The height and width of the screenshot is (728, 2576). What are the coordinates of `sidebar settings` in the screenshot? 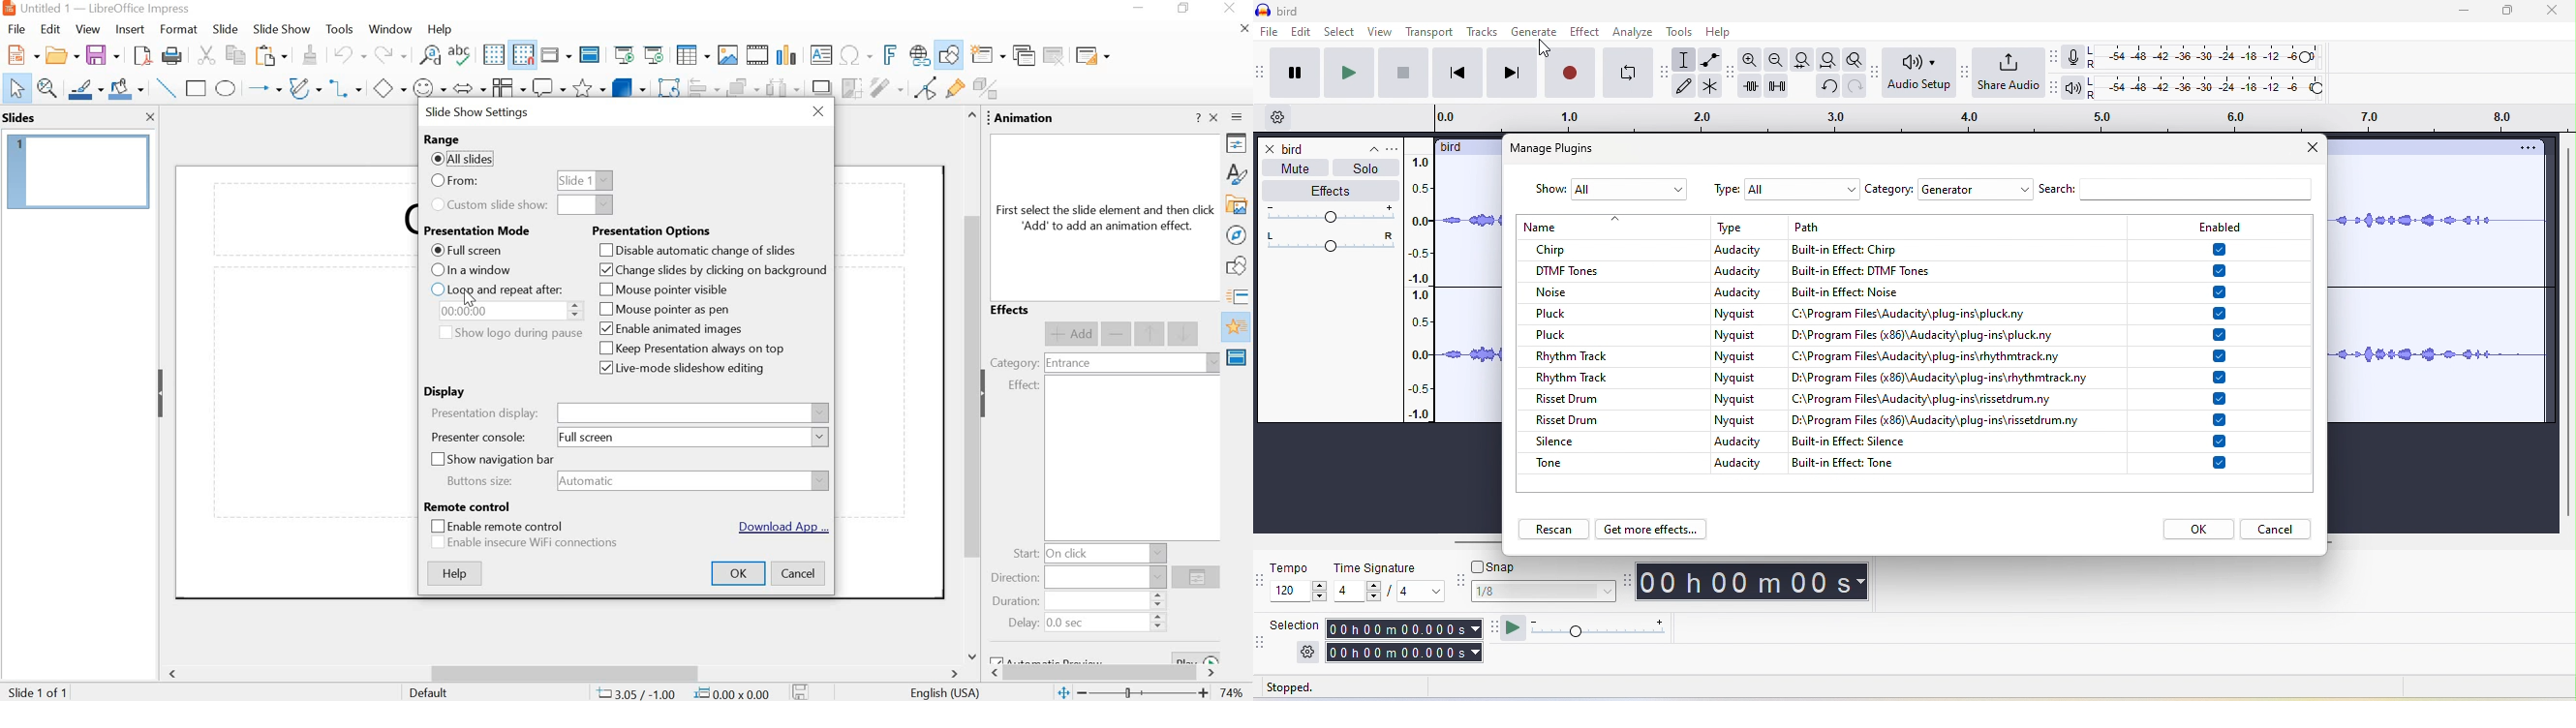 It's located at (1239, 119).